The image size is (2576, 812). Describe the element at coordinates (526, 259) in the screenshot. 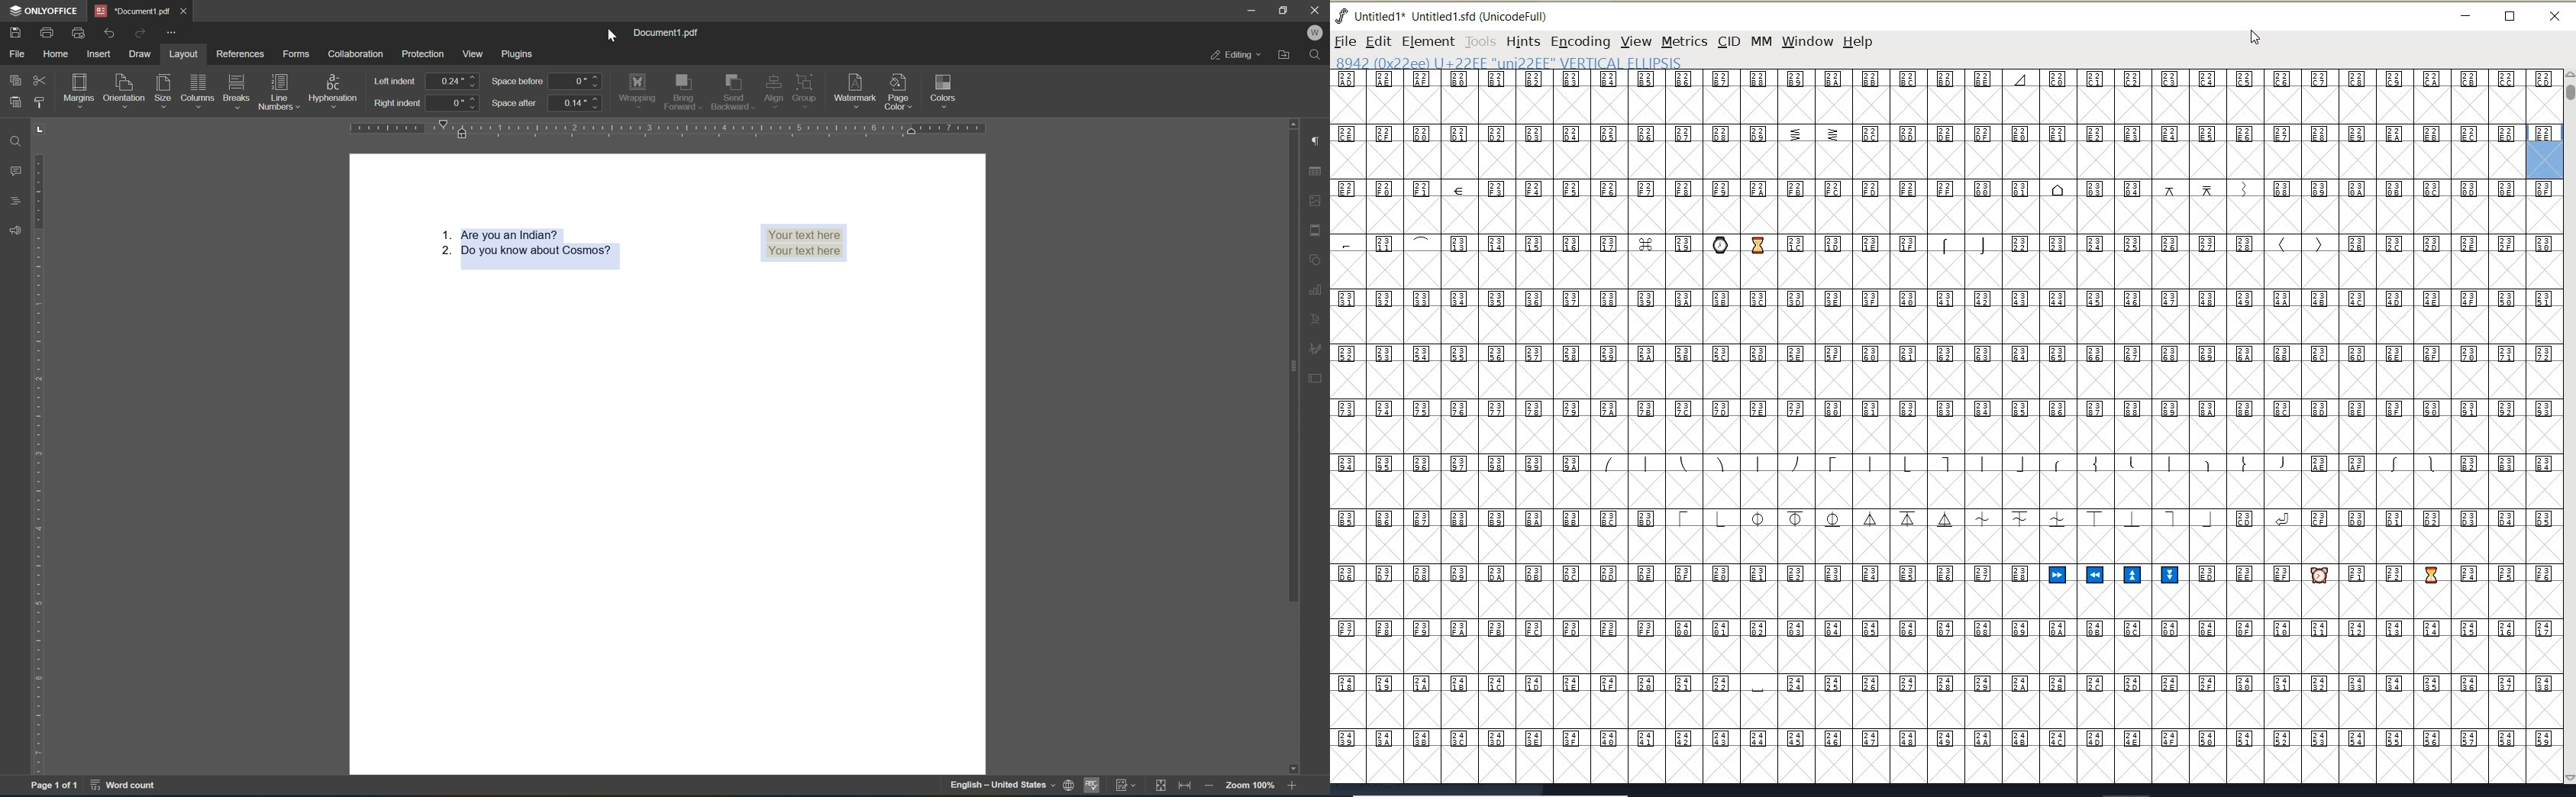

I see `Do you know about Cosmos?` at that location.